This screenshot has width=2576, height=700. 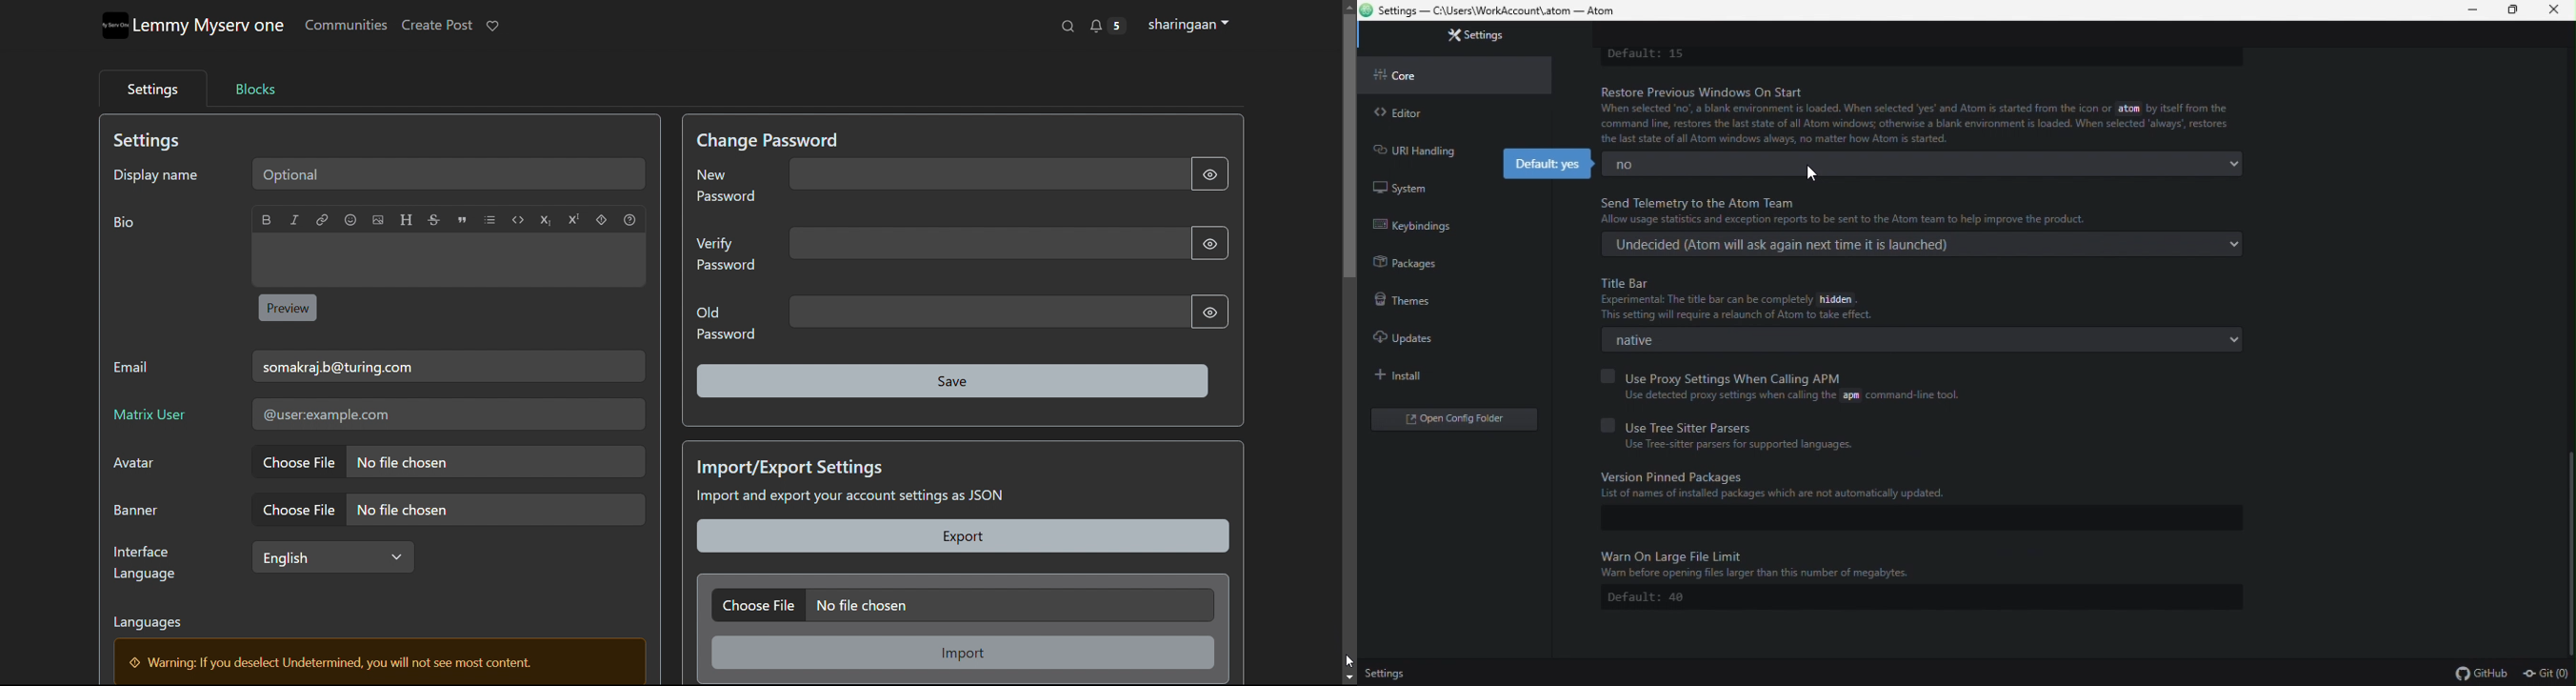 What do you see at coordinates (725, 184) in the screenshot?
I see `New
Password` at bounding box center [725, 184].